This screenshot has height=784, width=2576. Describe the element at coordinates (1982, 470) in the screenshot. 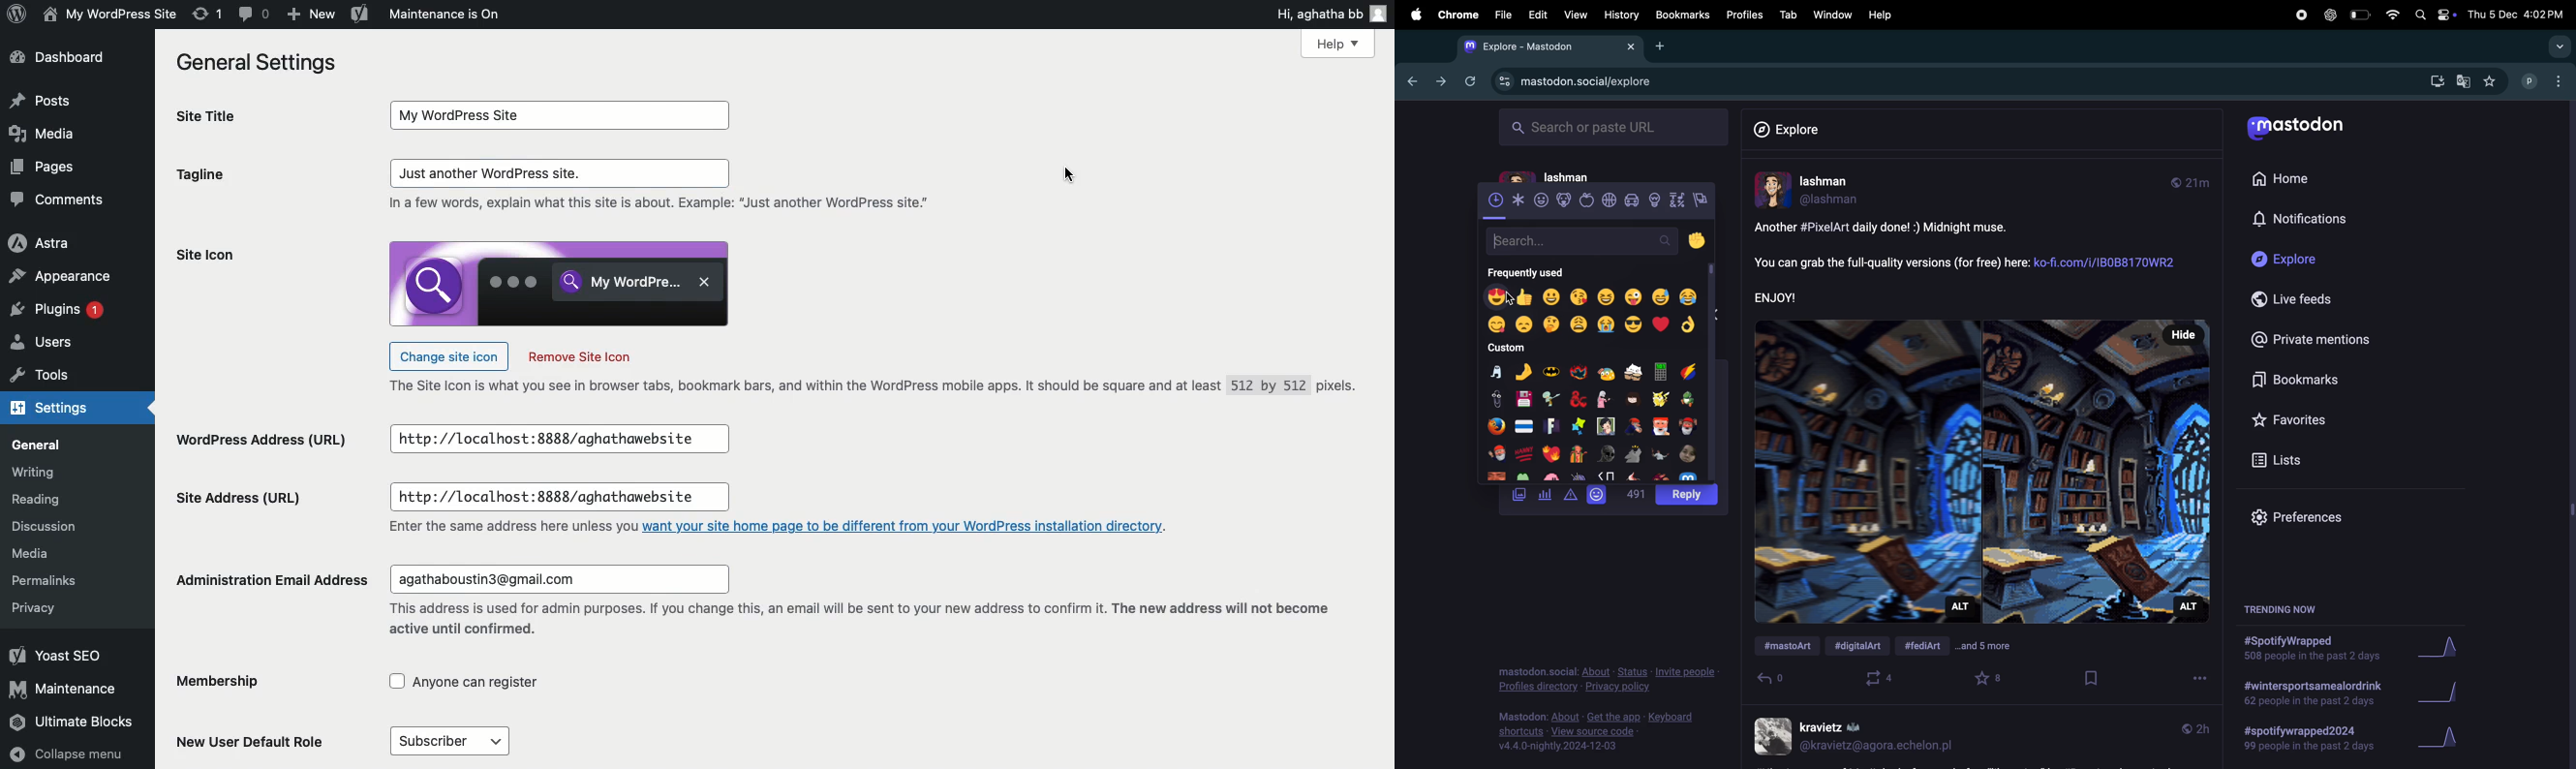

I see `image` at that location.